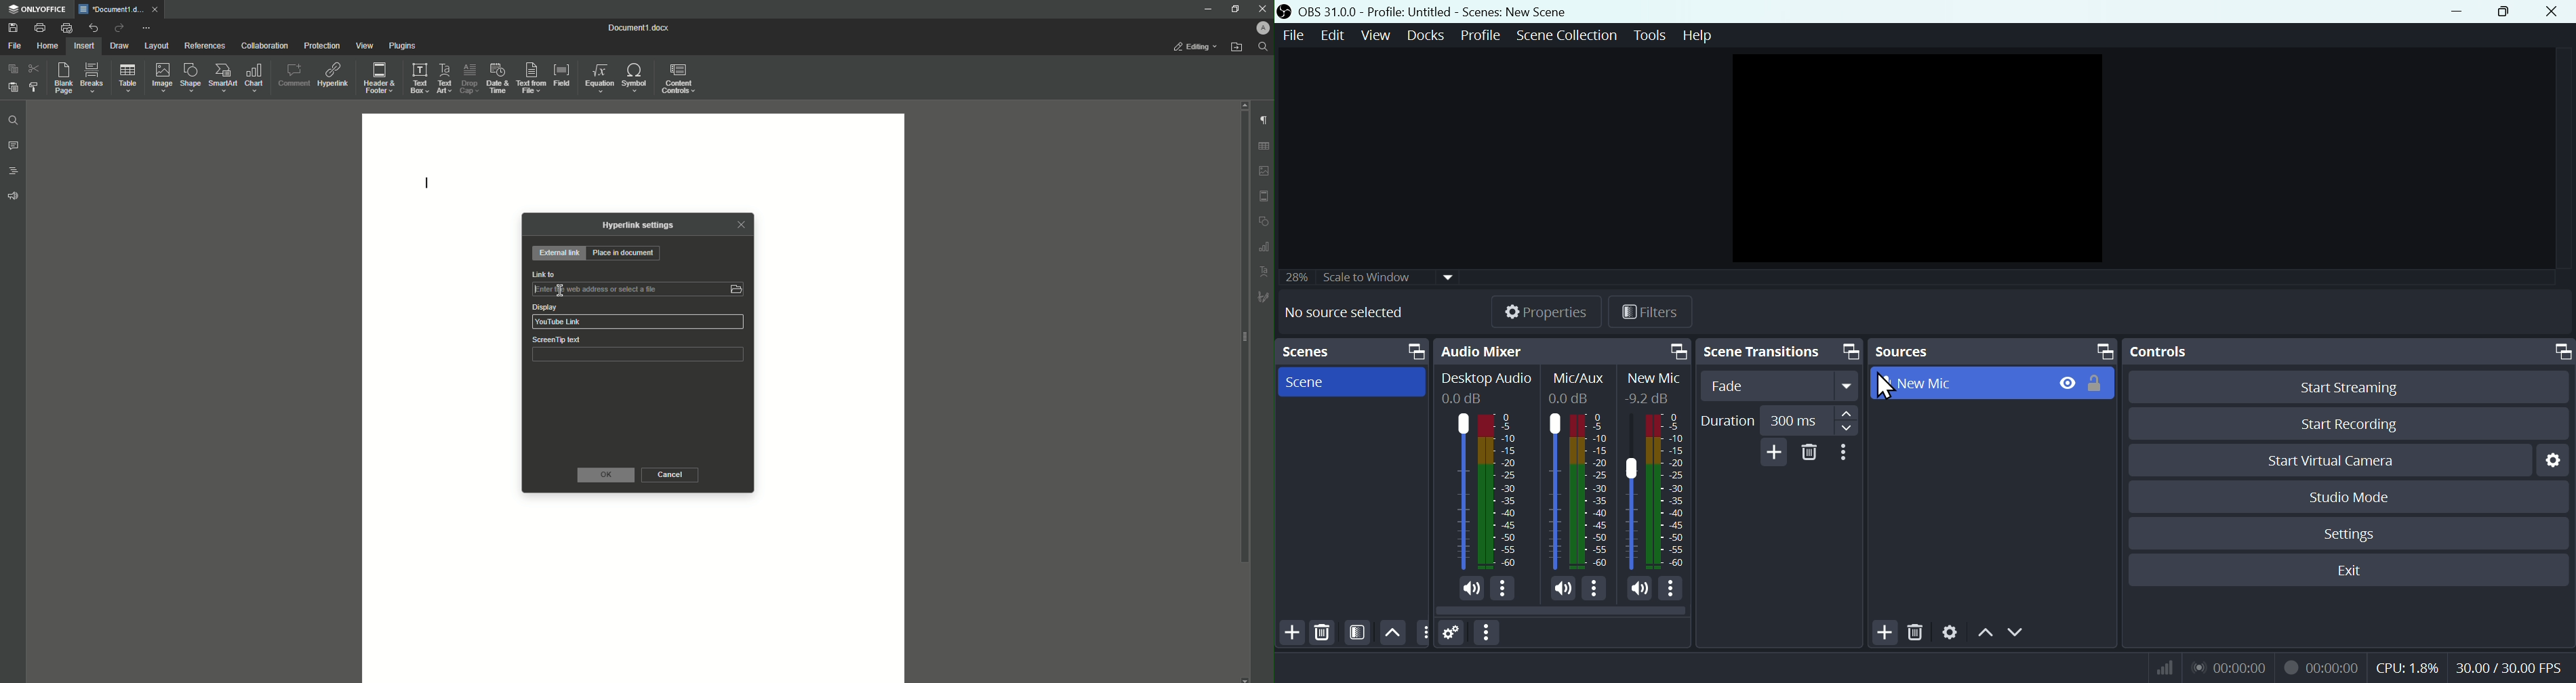 The width and height of the screenshot is (2576, 700). I want to click on up, so click(1984, 634).